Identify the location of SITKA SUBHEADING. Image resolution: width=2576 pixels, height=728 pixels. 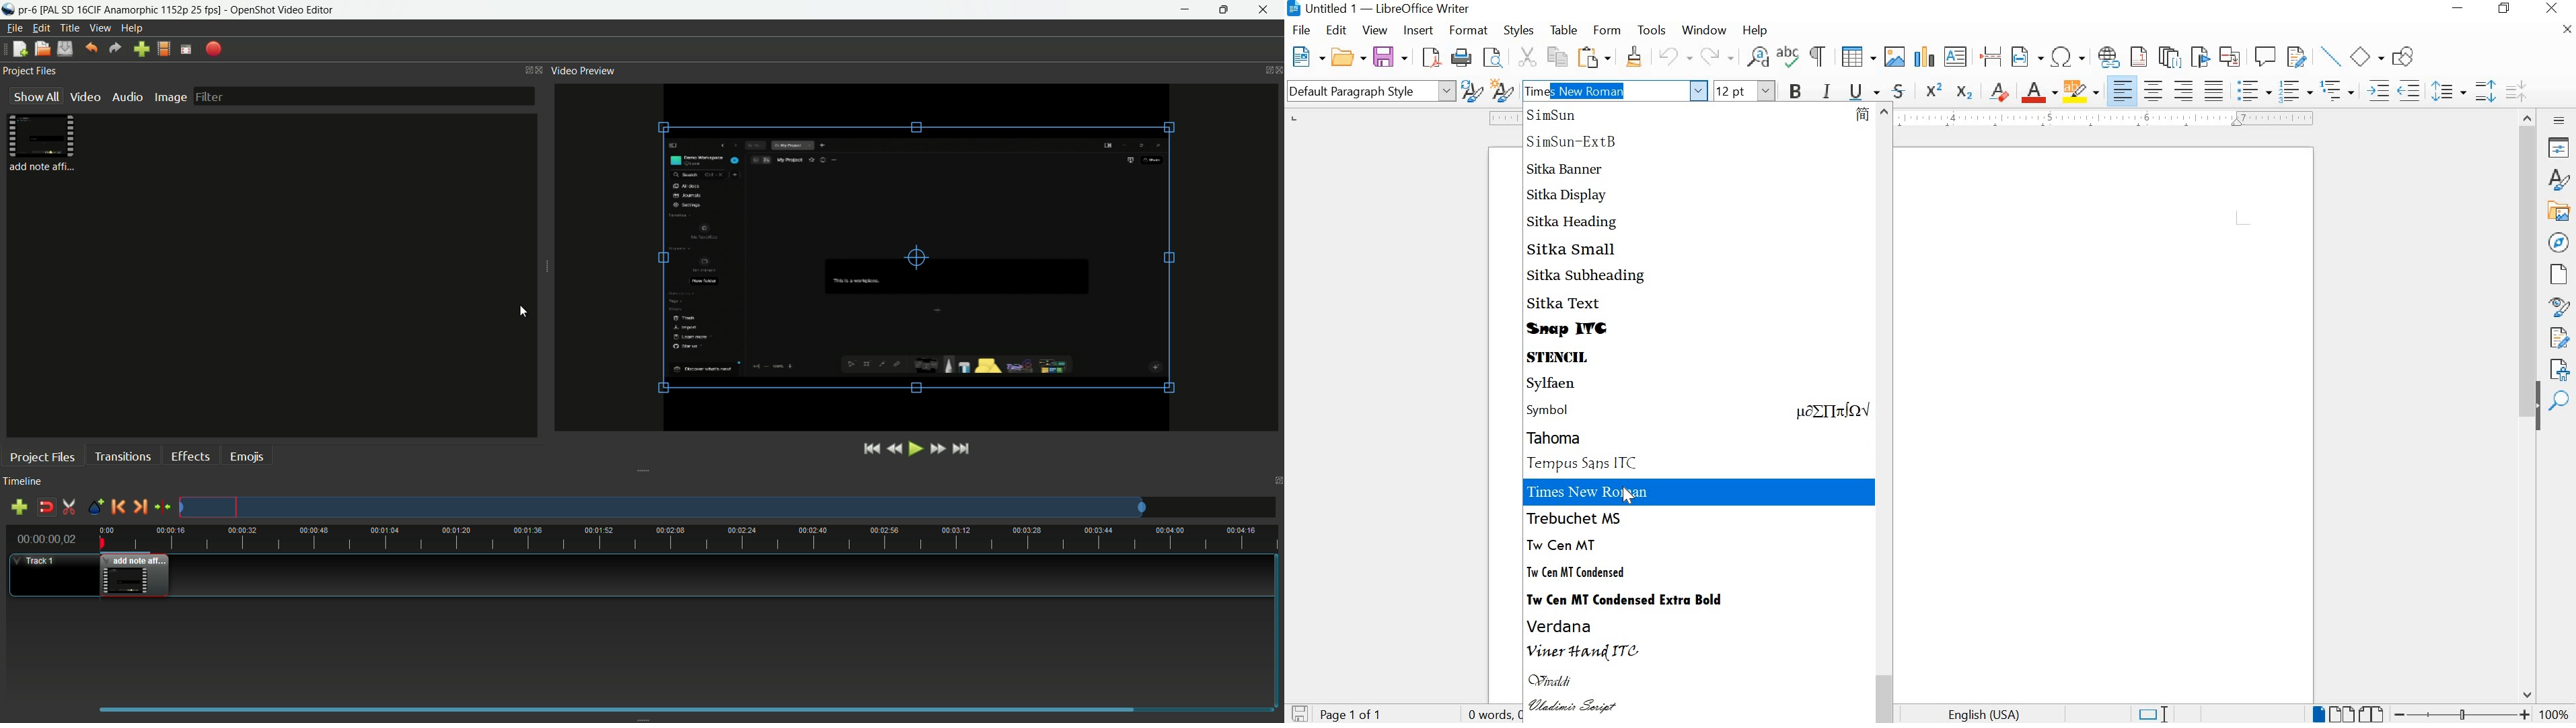
(1586, 277).